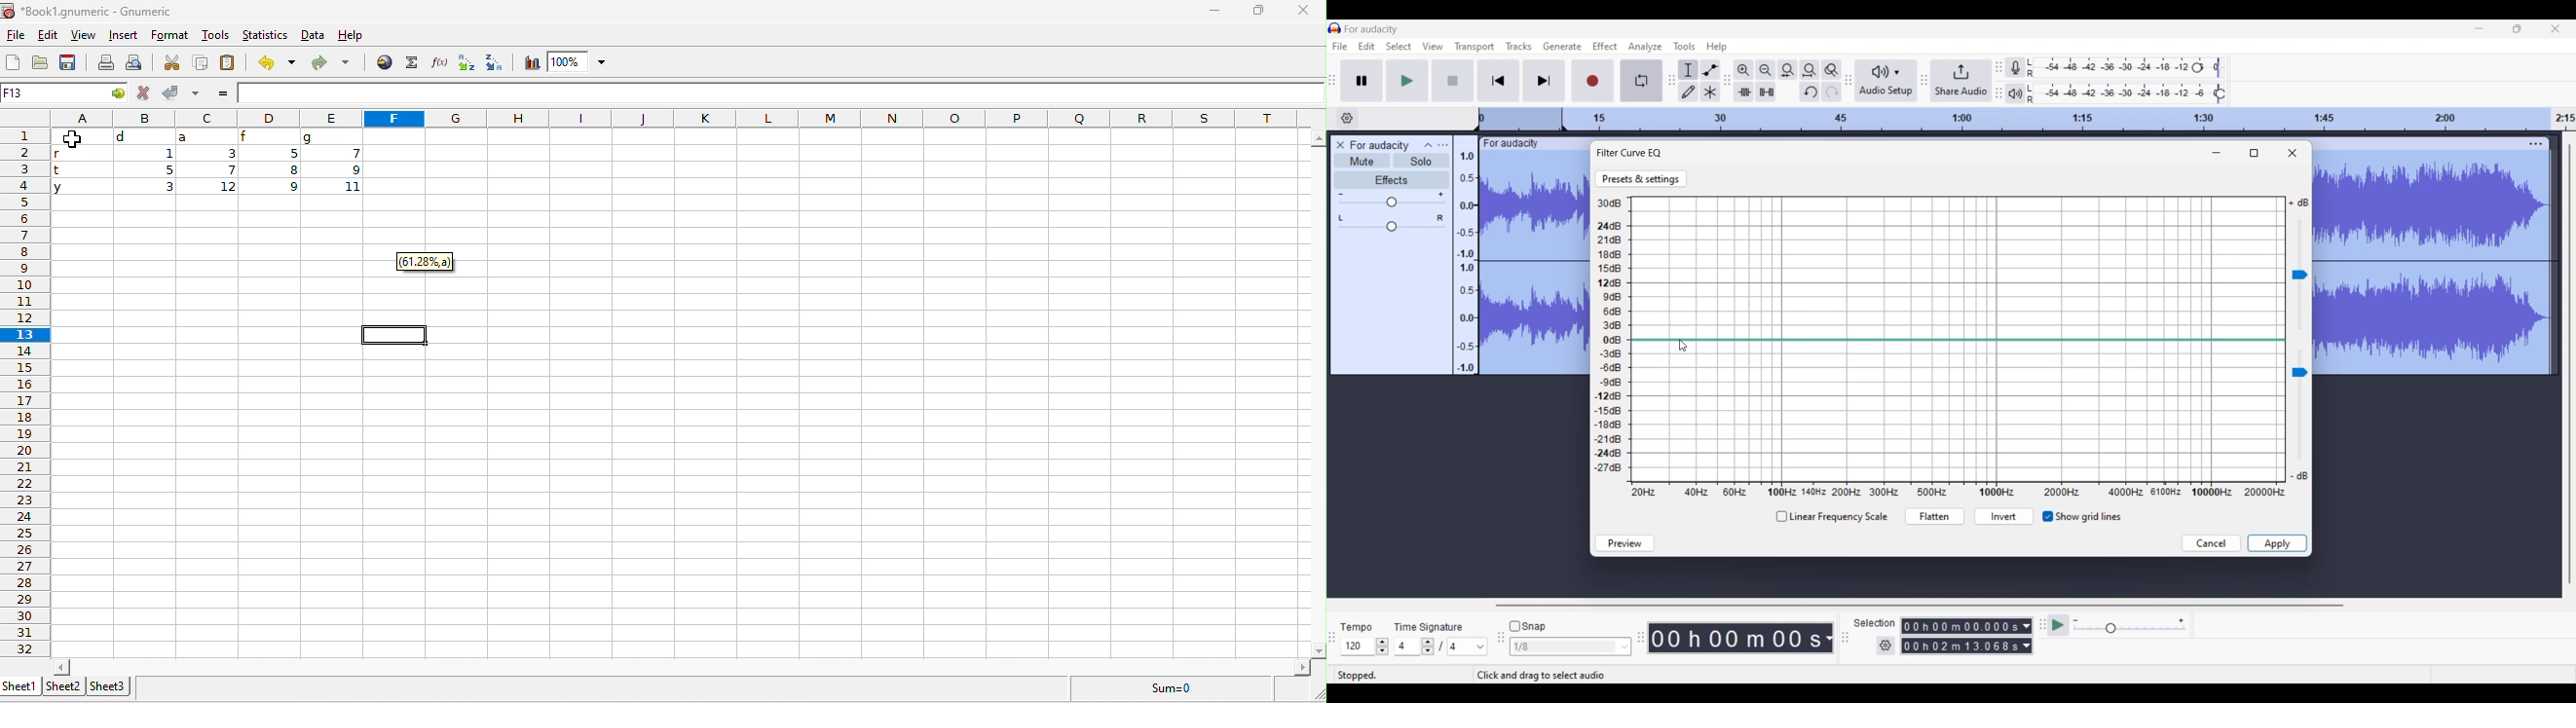 This screenshot has width=2576, height=728. Describe the element at coordinates (1318, 392) in the screenshot. I see `vertical slider` at that location.